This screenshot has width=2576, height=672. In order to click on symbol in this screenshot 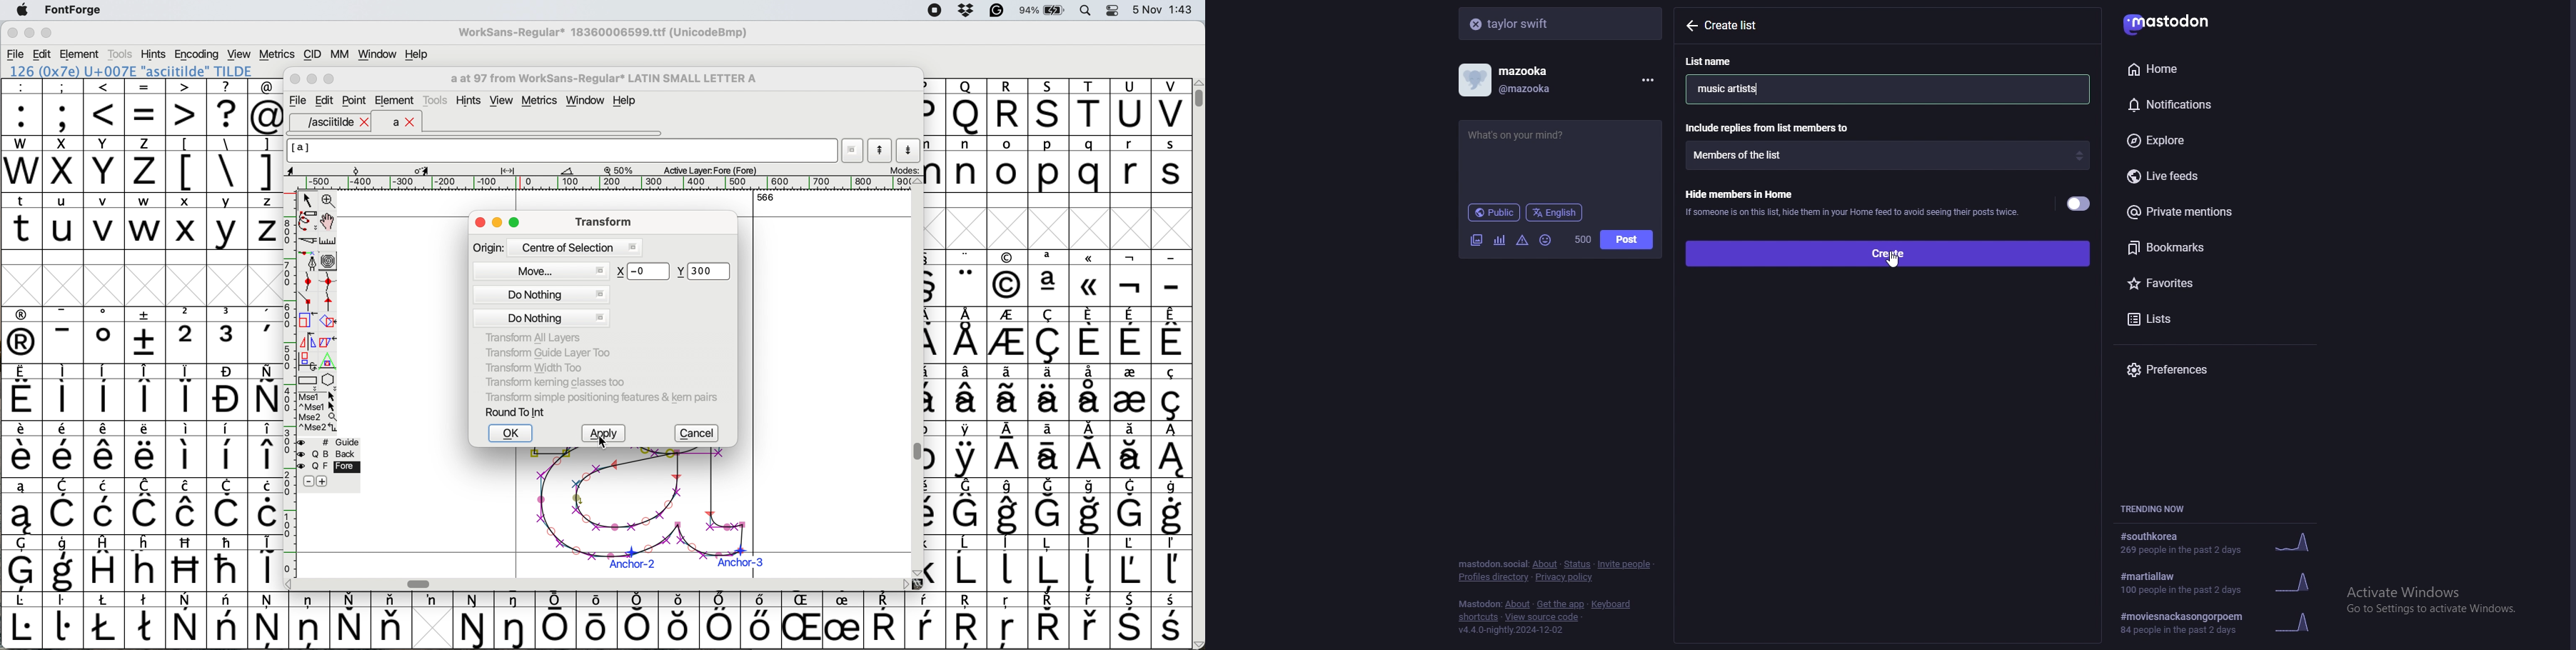, I will do `click(269, 620)`.